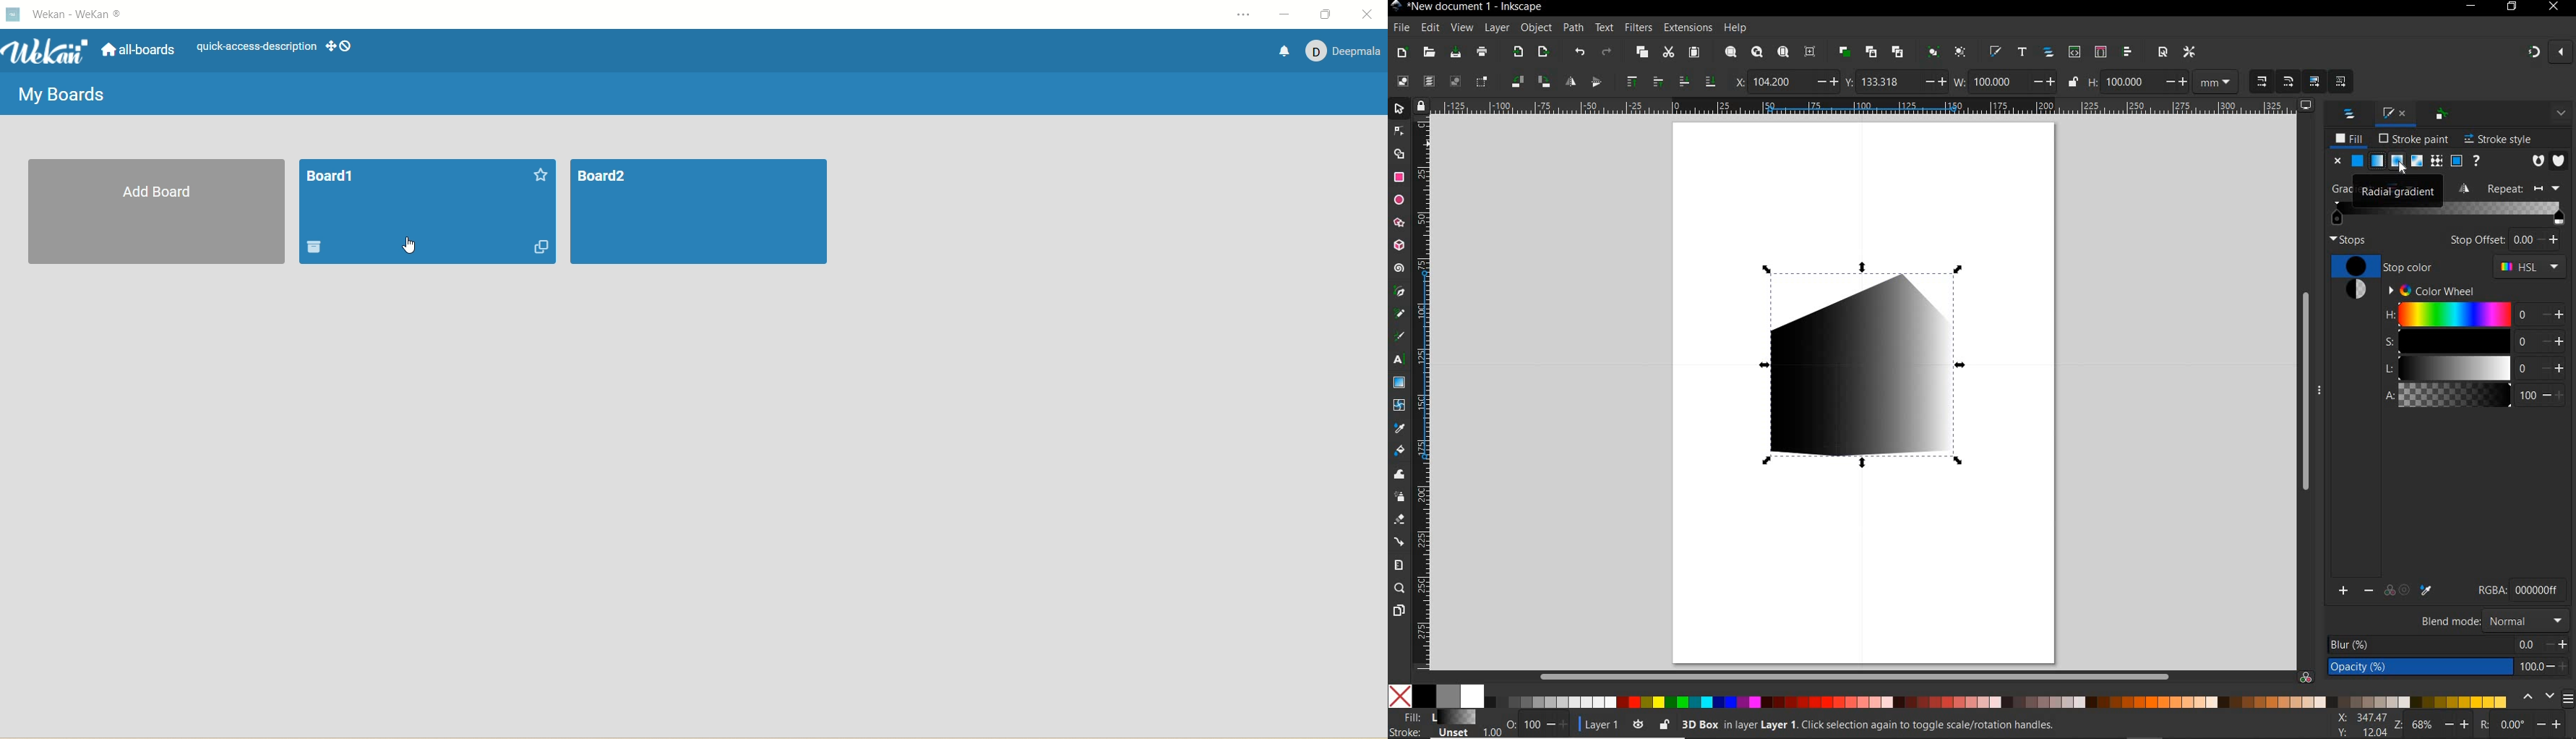  What do you see at coordinates (2337, 161) in the screenshot?
I see `close` at bounding box center [2337, 161].